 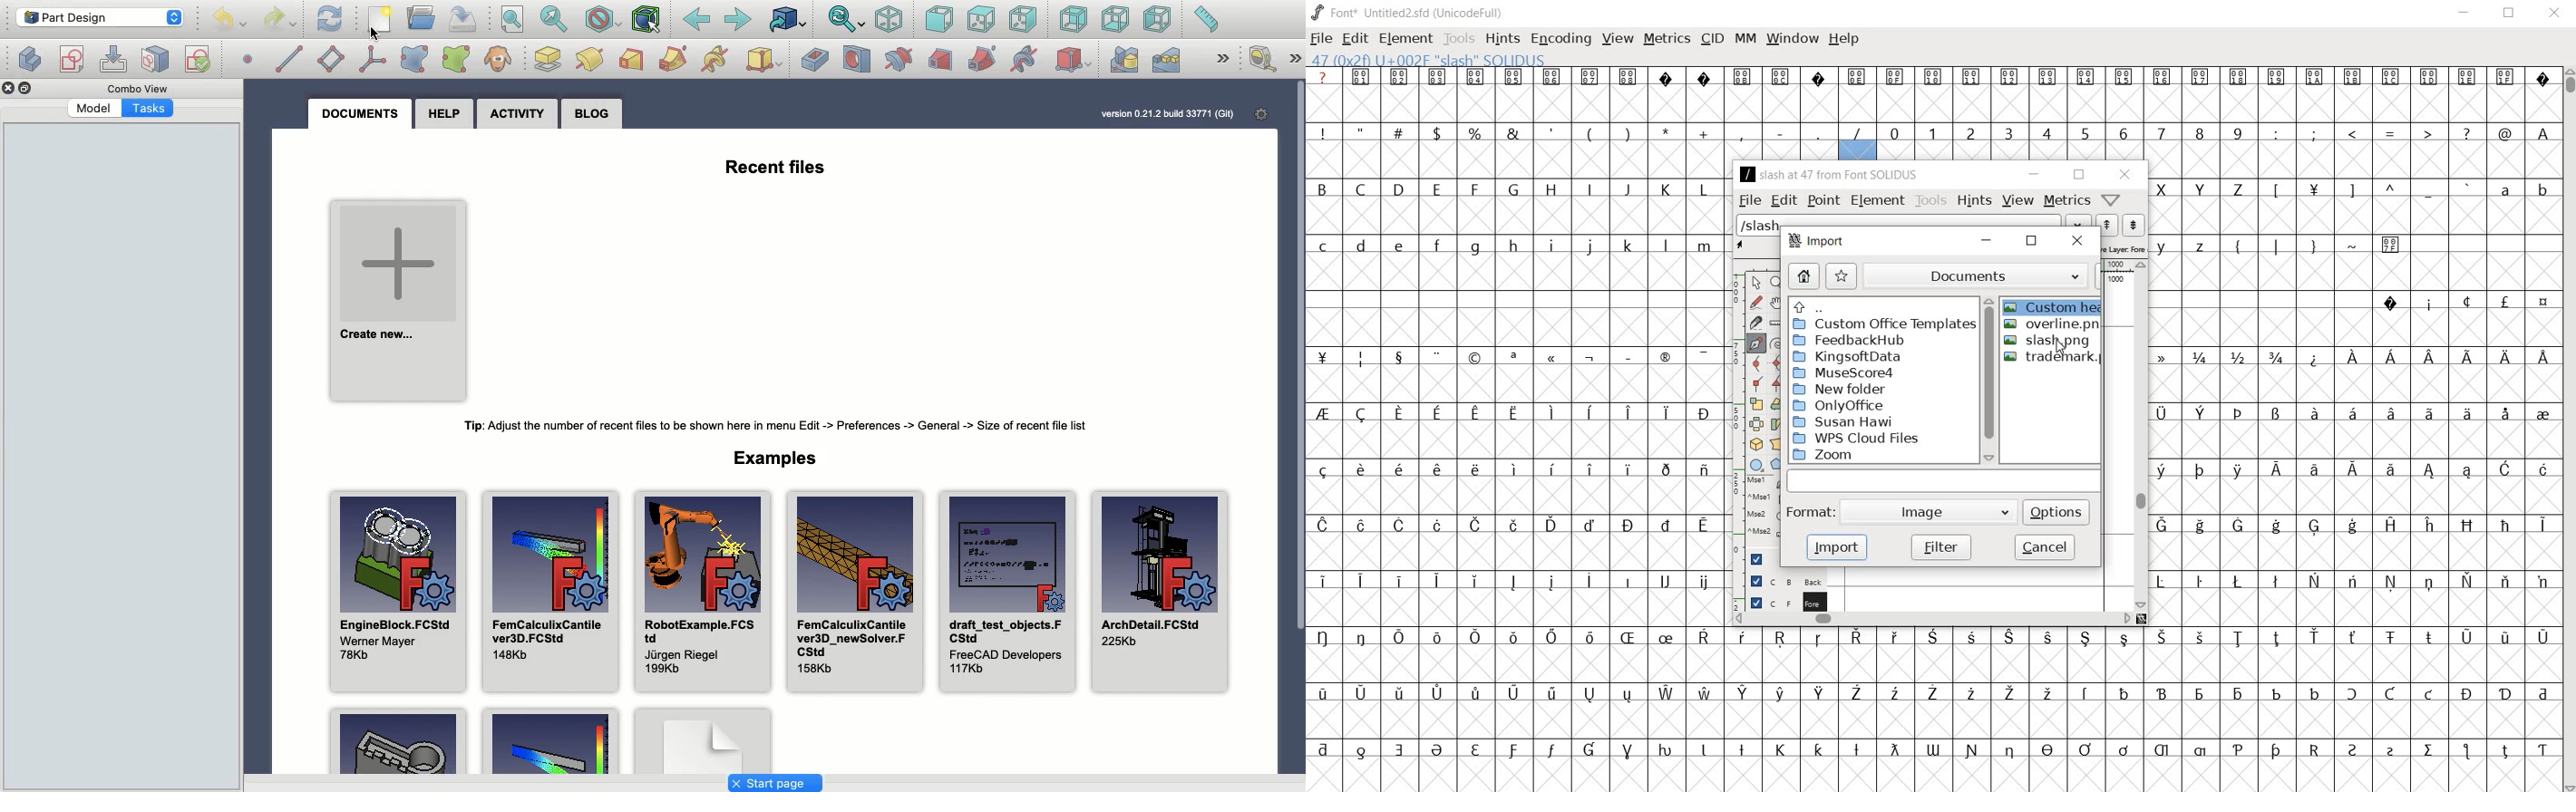 I want to click on Draw style, so click(x=602, y=20).